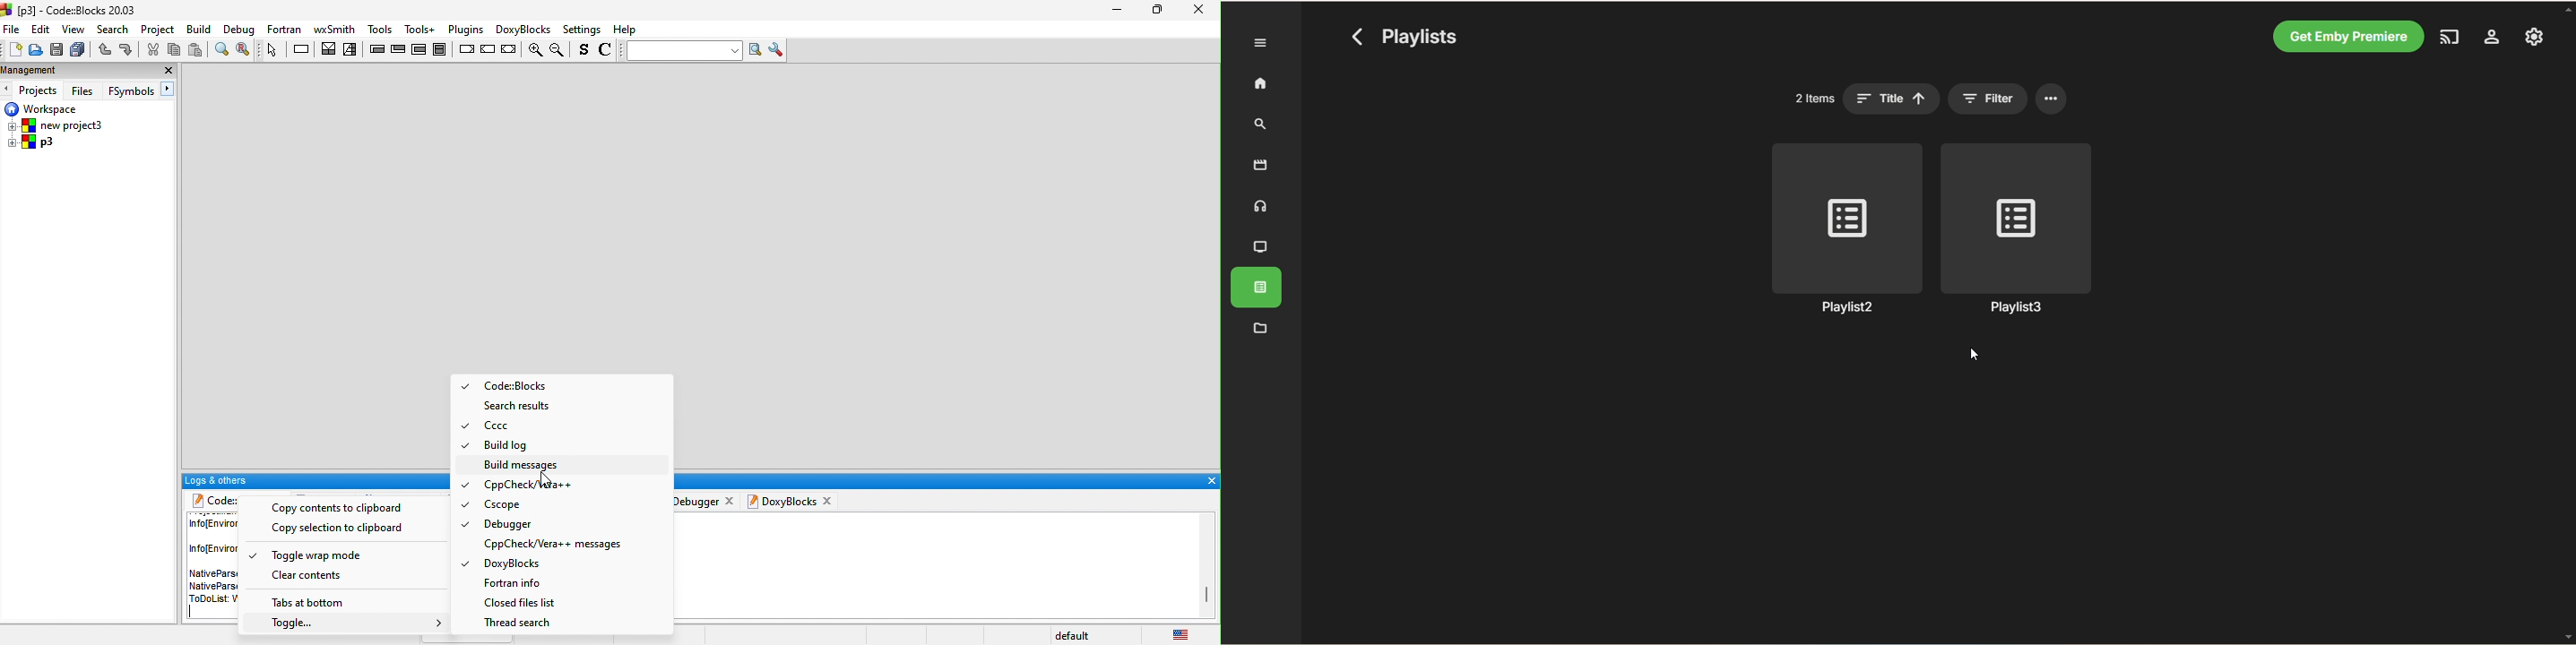 The image size is (2576, 672). I want to click on build, so click(200, 29).